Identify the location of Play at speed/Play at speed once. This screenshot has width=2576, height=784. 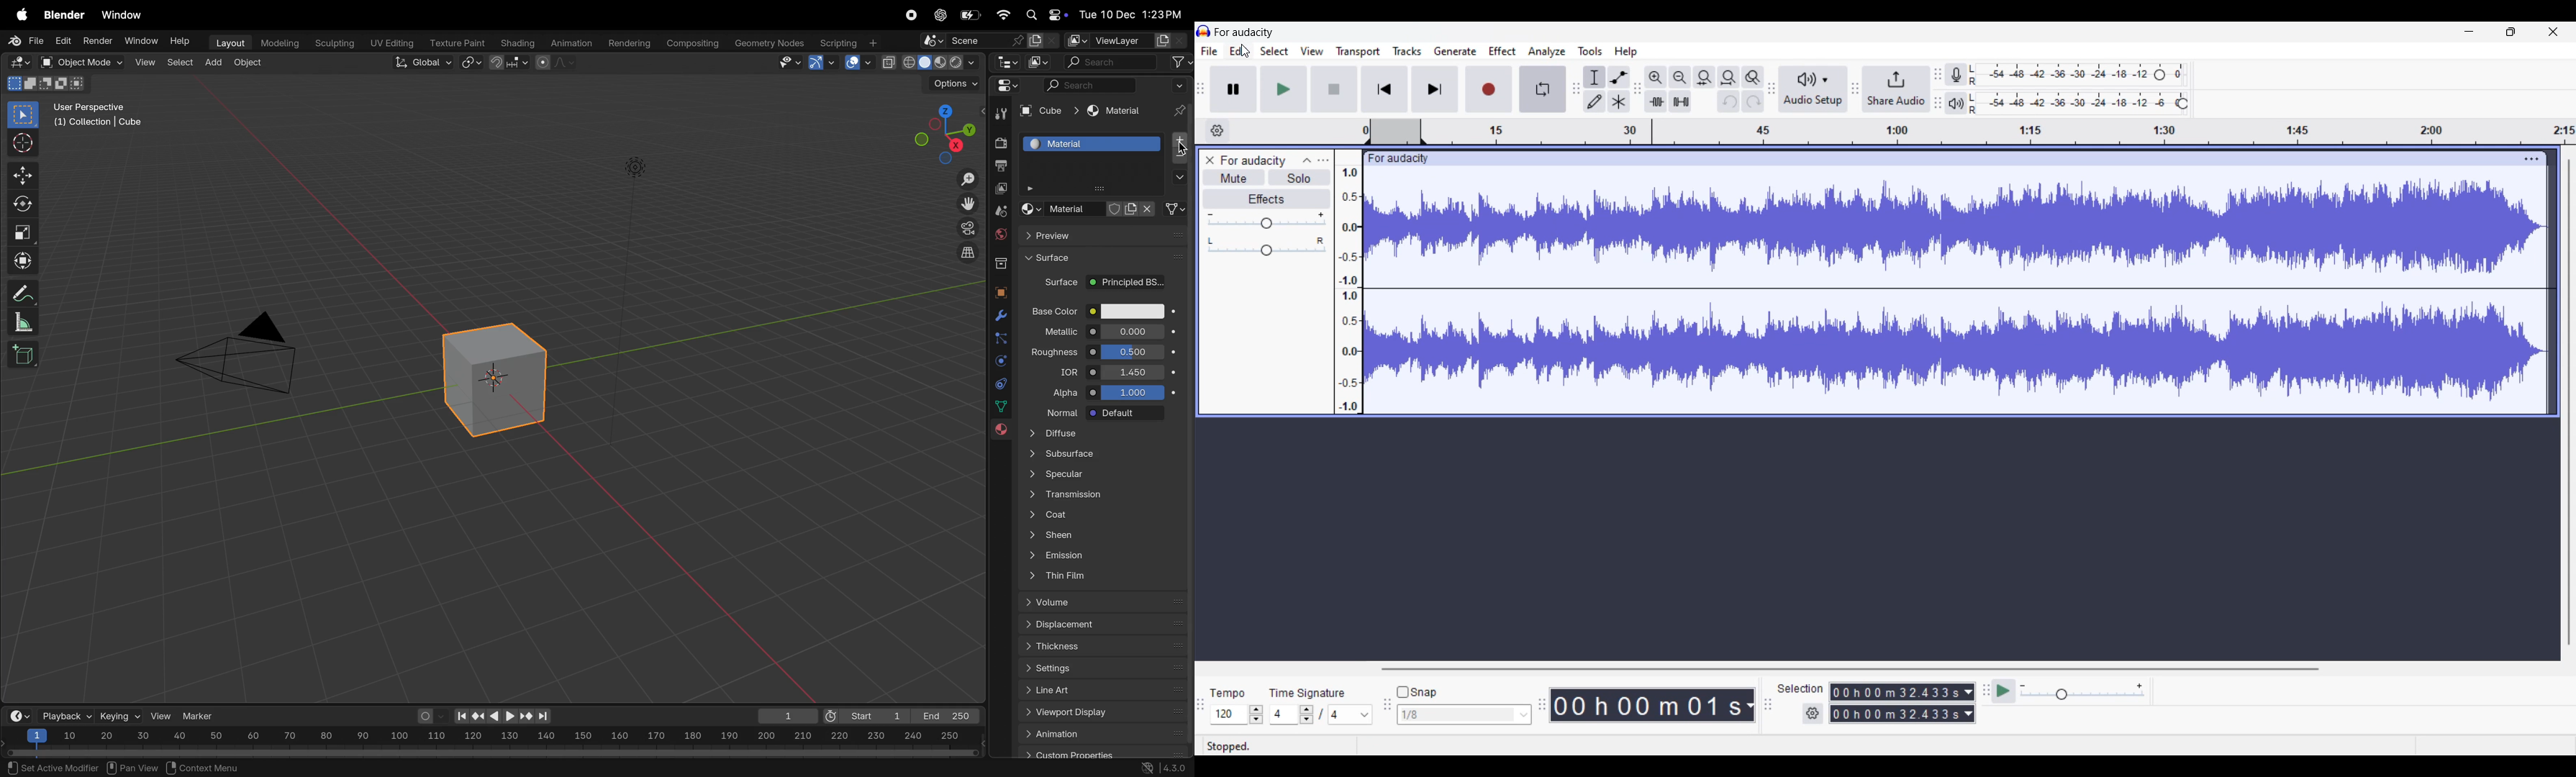
(2004, 691).